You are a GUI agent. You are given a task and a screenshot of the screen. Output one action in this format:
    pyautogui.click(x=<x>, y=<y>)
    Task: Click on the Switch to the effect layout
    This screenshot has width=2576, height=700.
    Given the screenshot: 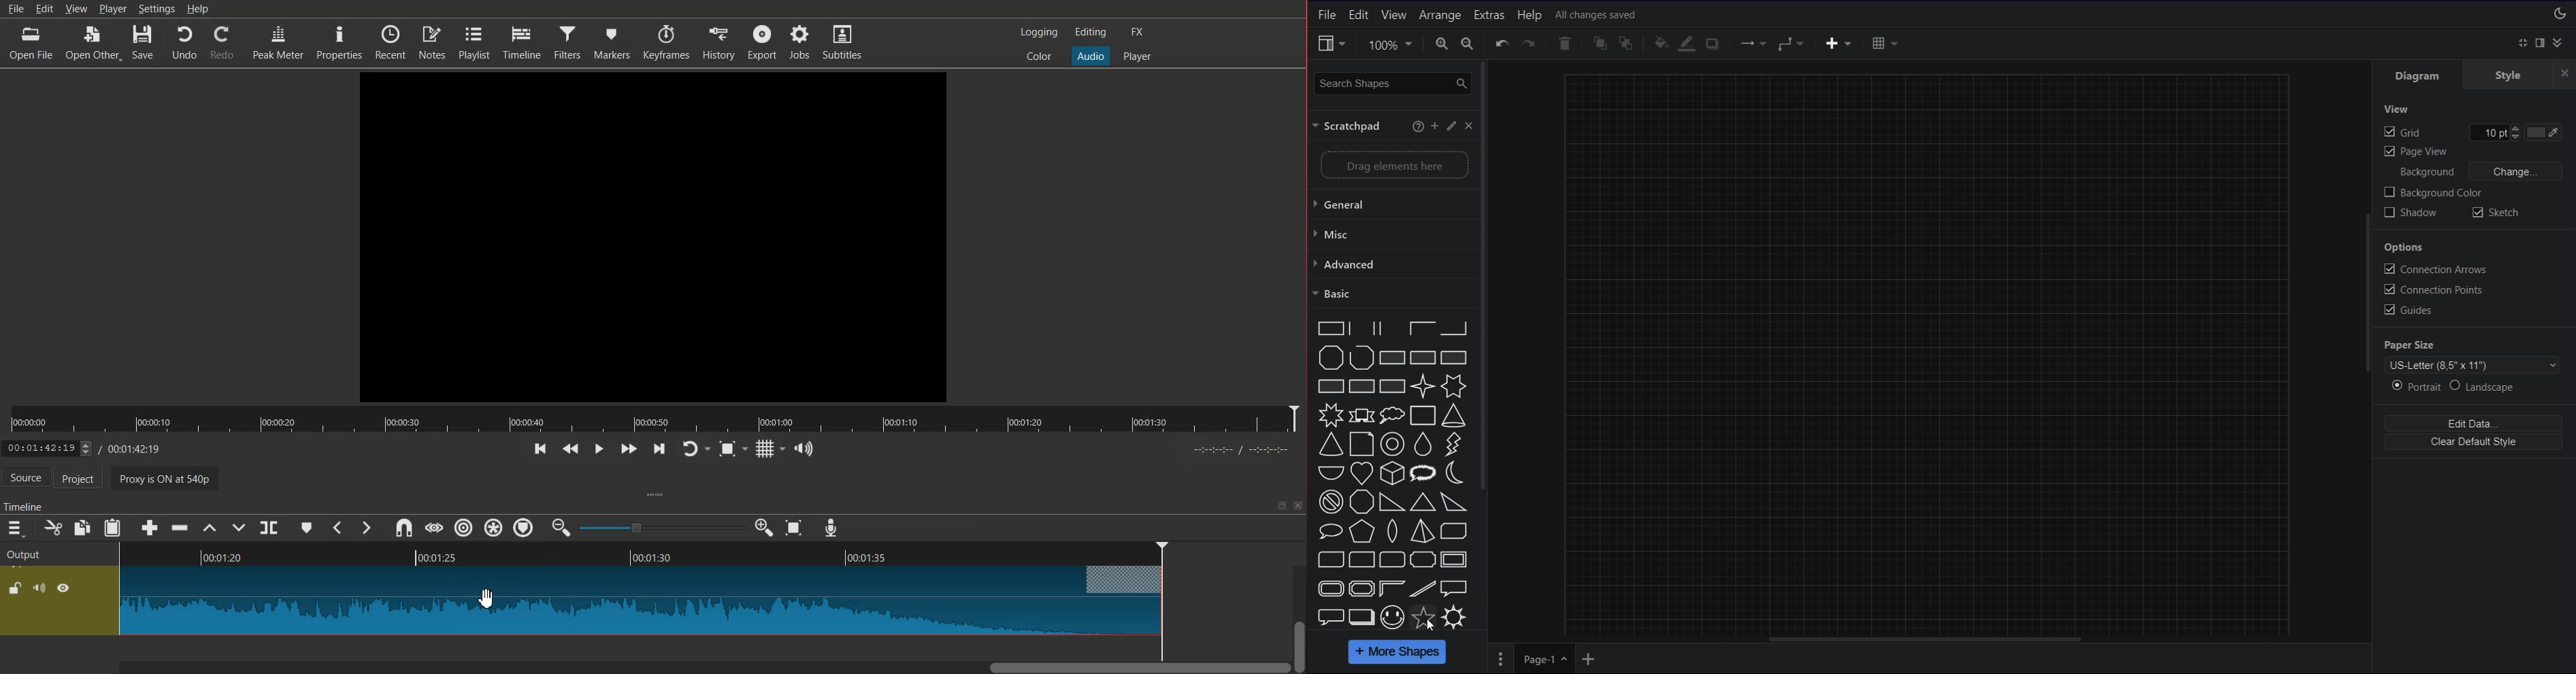 What is the action you would take?
    pyautogui.click(x=1140, y=32)
    